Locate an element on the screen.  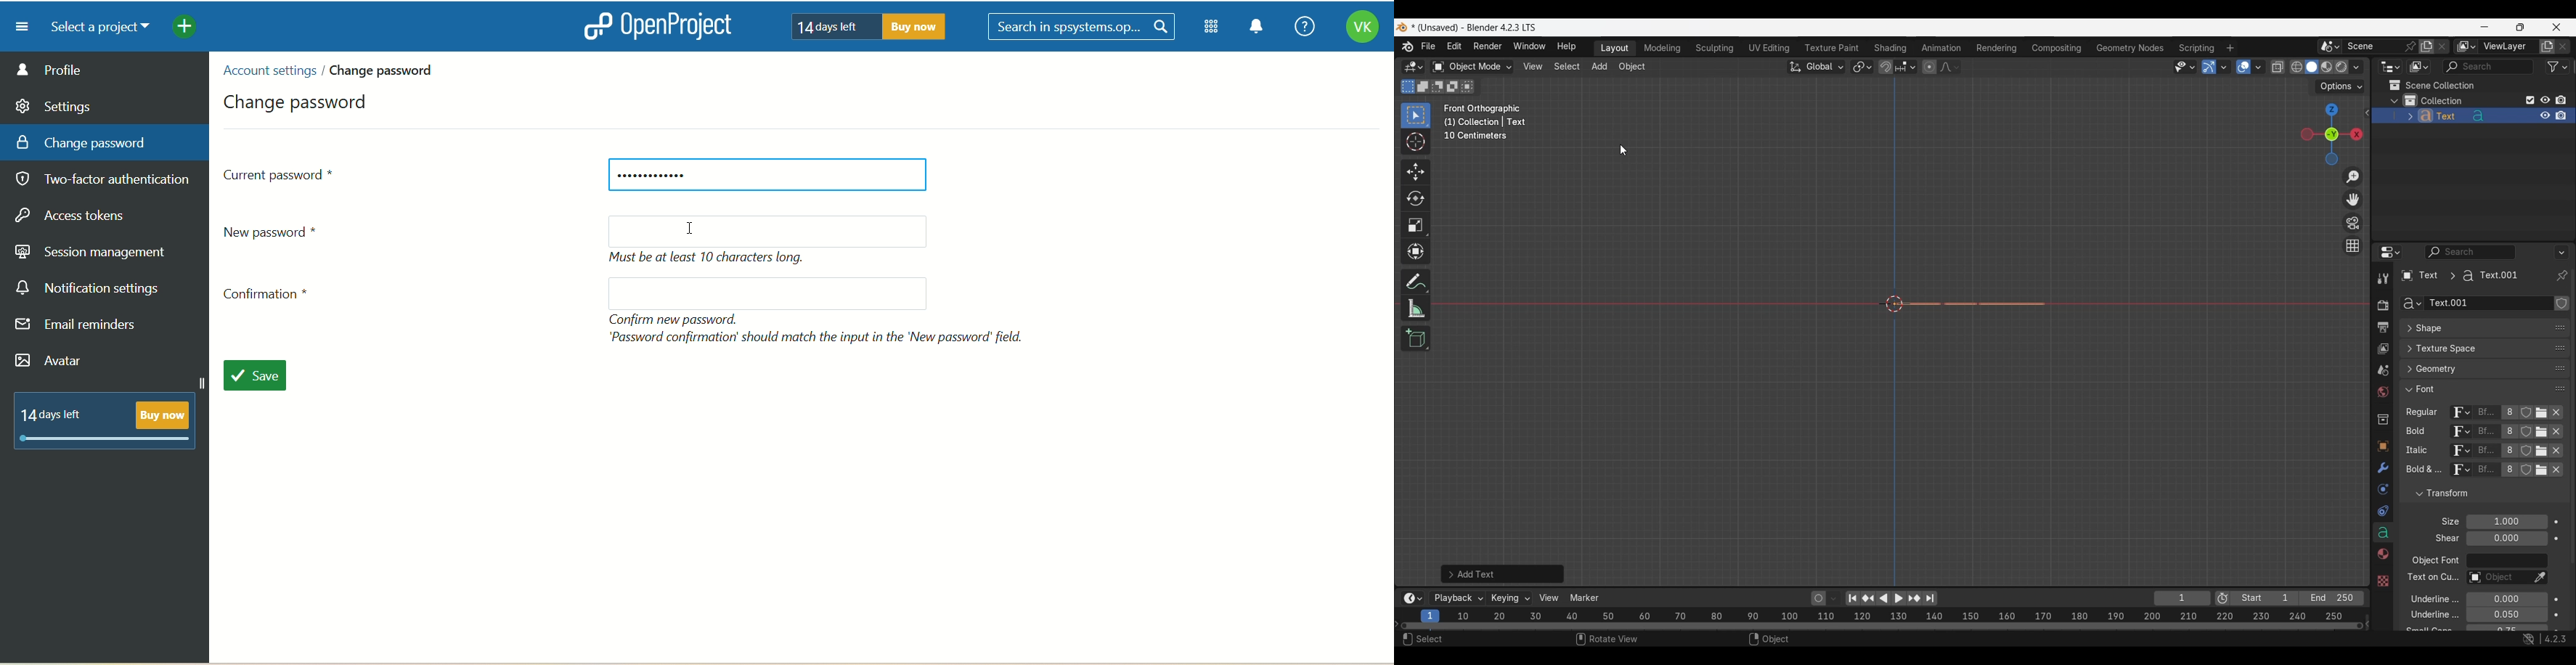
Viewport shading, wireframe is located at coordinates (2297, 67).